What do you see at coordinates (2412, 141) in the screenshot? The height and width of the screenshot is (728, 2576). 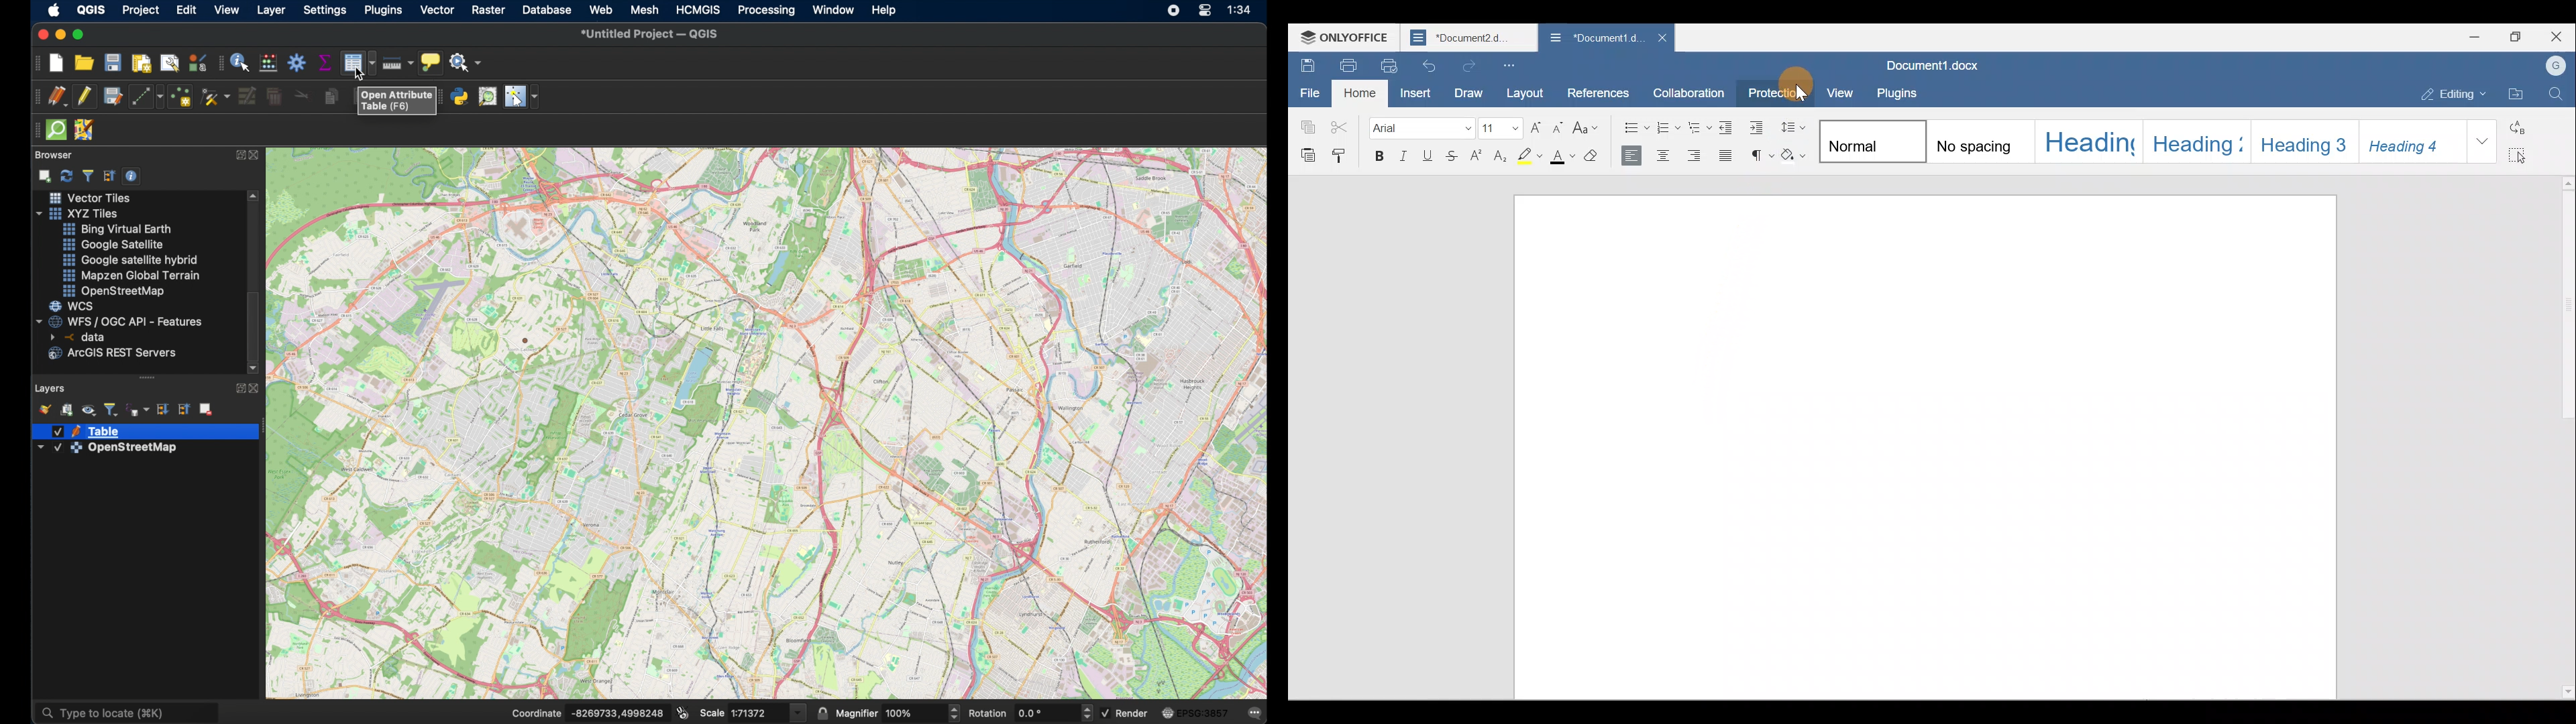 I see `Style 6` at bounding box center [2412, 141].